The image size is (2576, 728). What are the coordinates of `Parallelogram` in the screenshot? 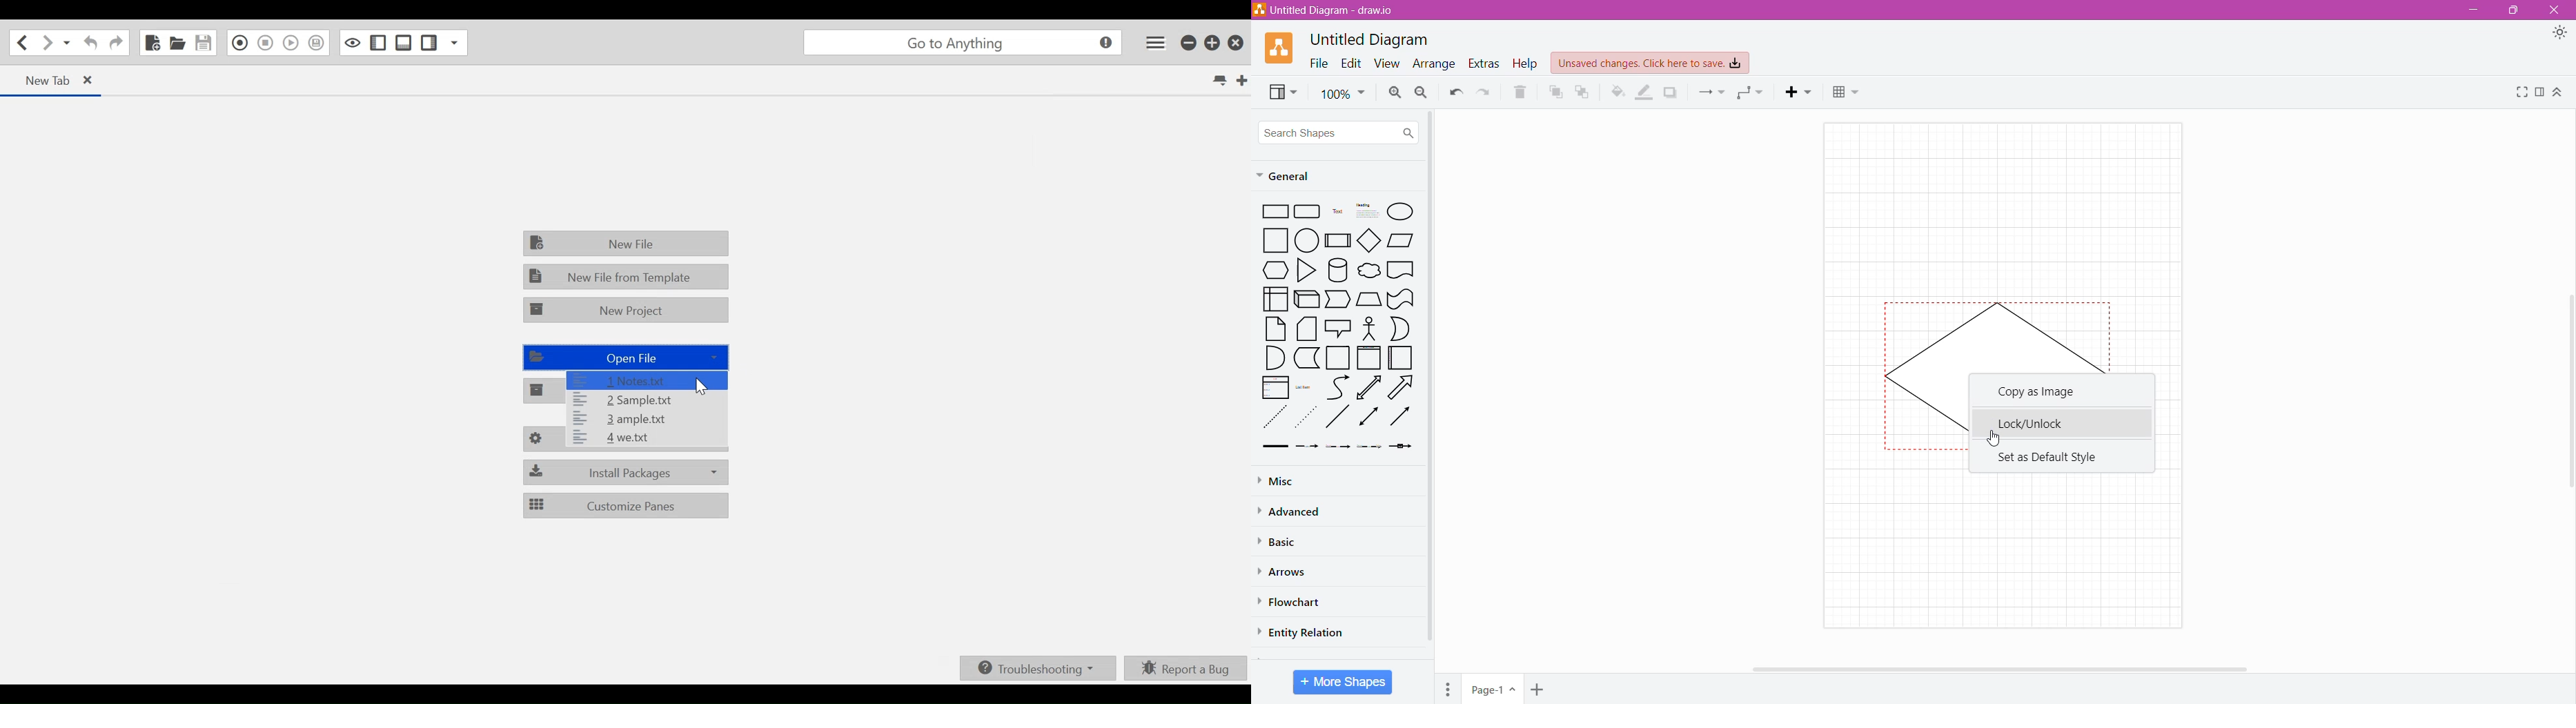 It's located at (1402, 240).